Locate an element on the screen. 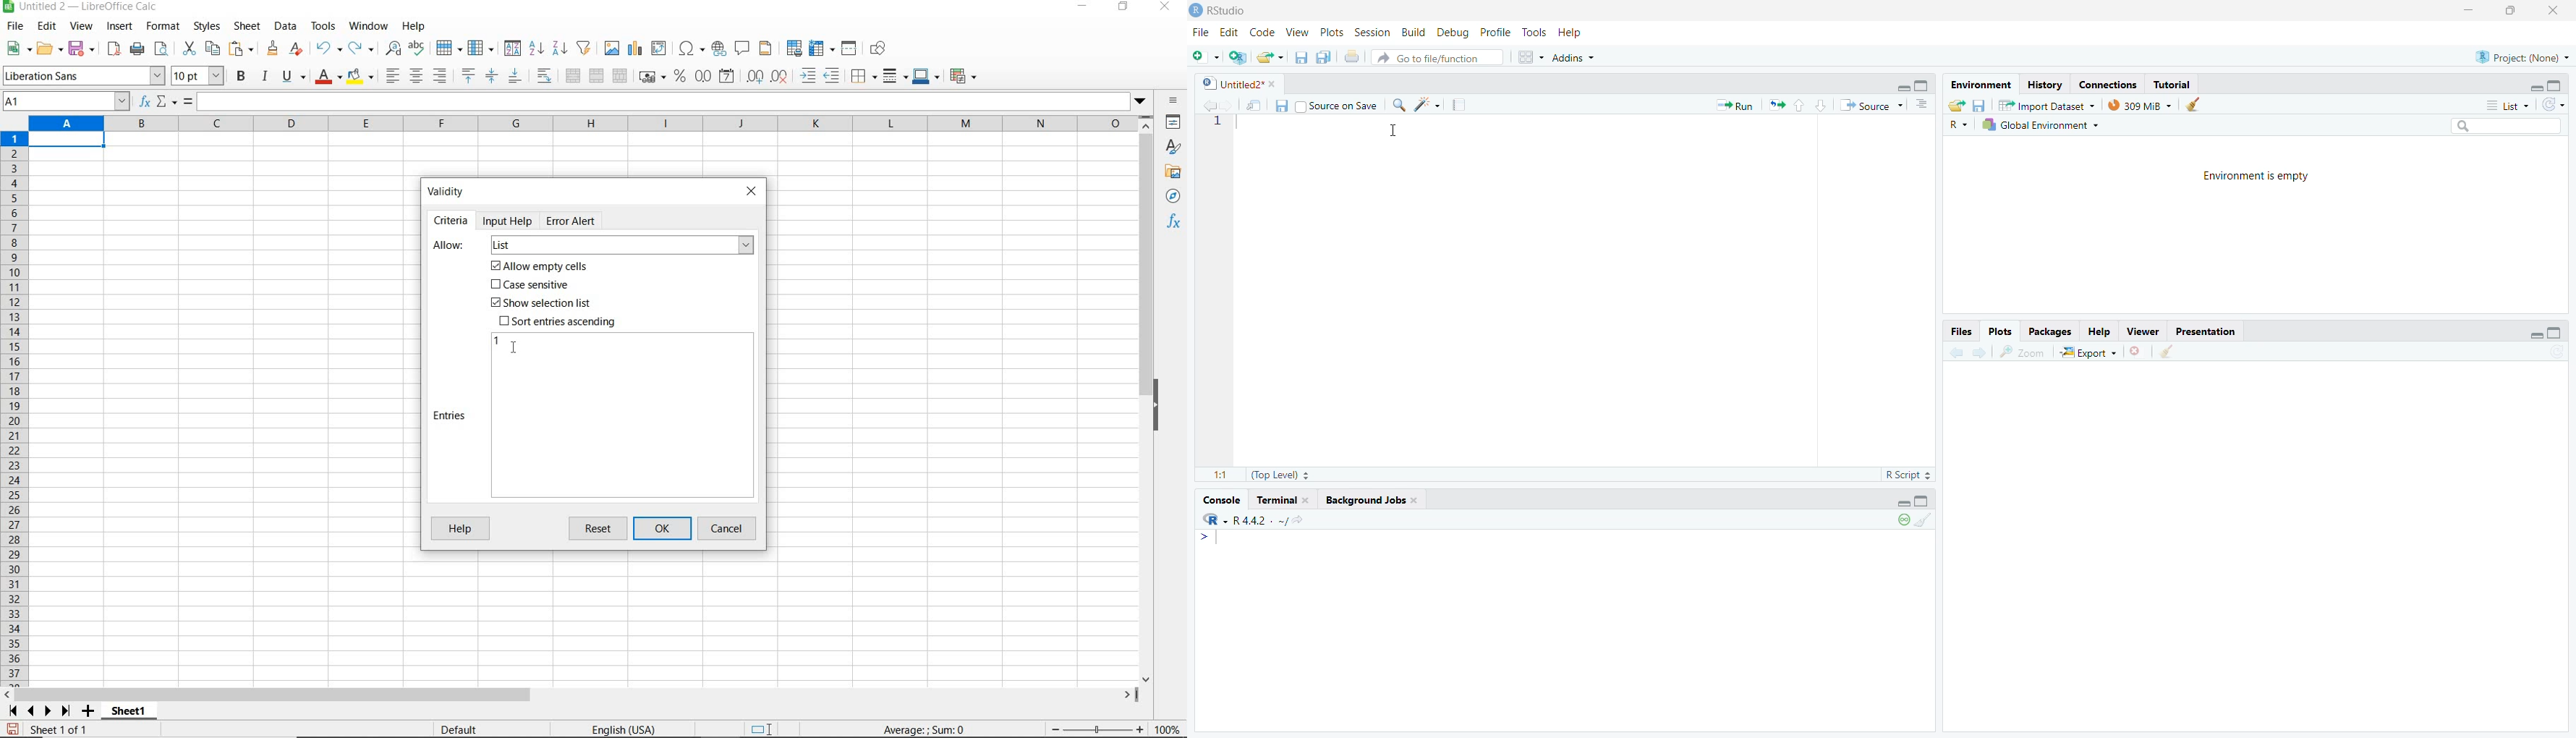 The height and width of the screenshot is (756, 2576). copy is located at coordinates (1321, 59).